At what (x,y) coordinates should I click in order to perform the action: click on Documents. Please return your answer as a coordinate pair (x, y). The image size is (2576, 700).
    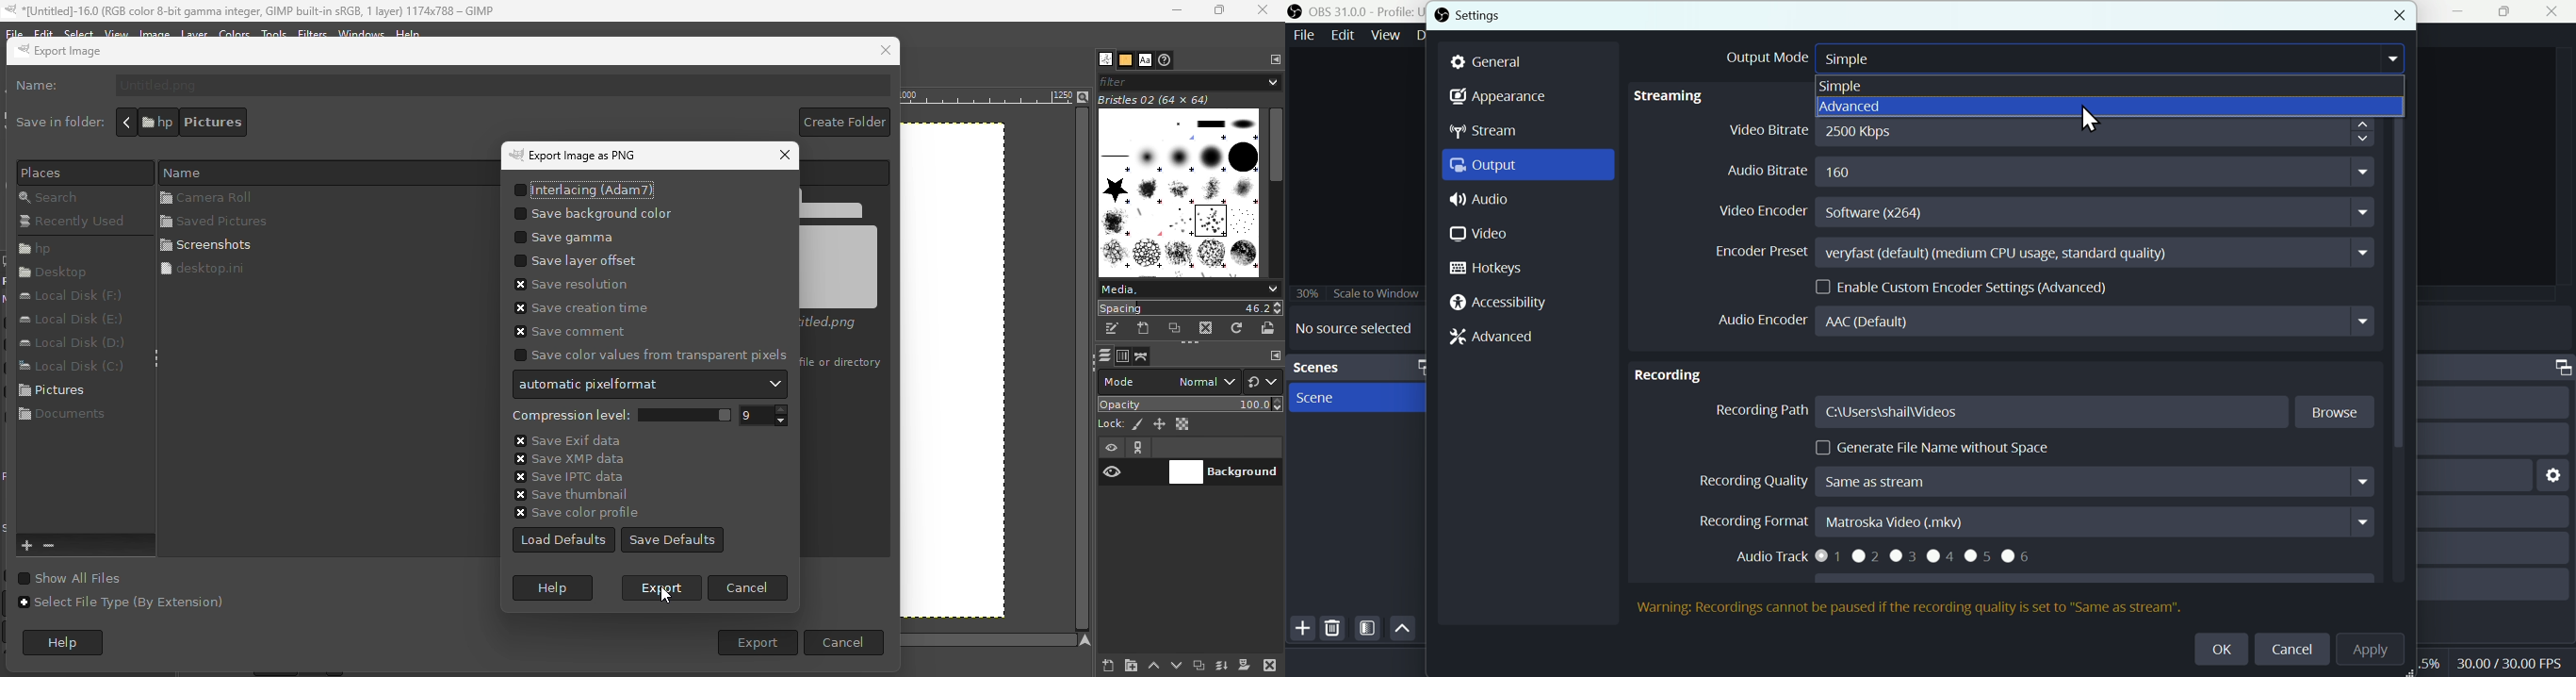
    Looking at the image, I should click on (221, 123).